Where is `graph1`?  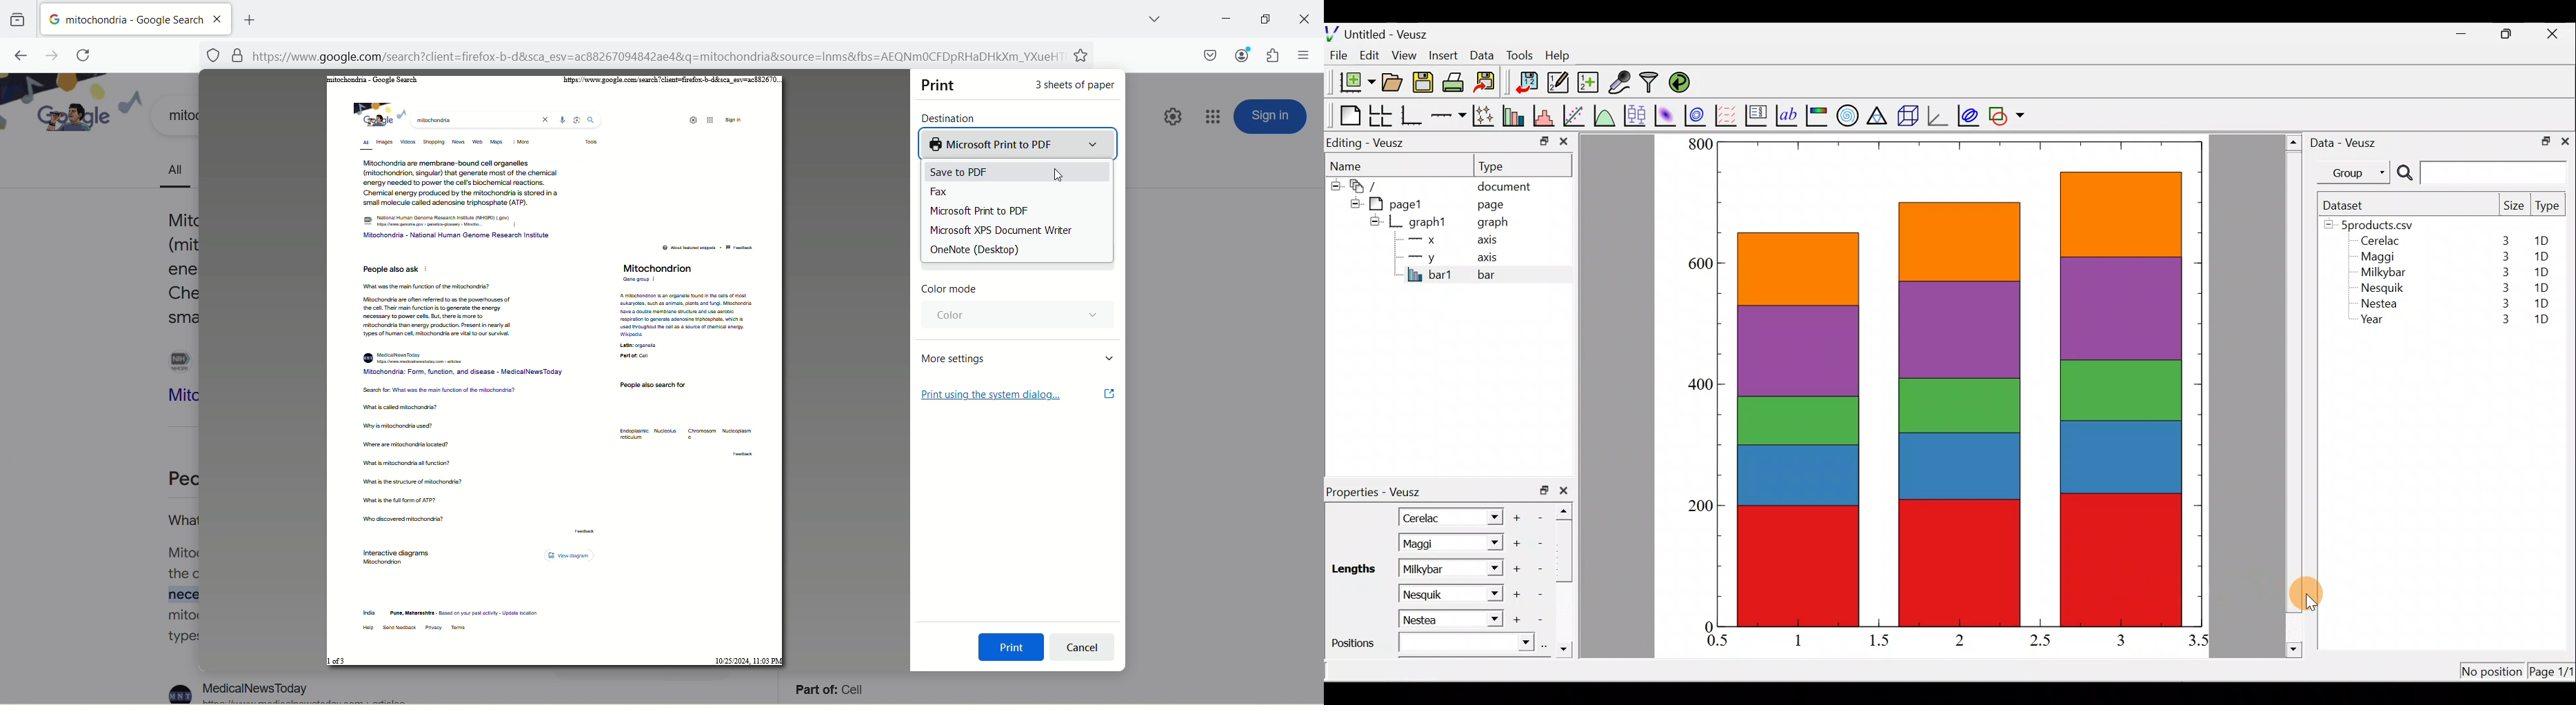
graph1 is located at coordinates (1428, 223).